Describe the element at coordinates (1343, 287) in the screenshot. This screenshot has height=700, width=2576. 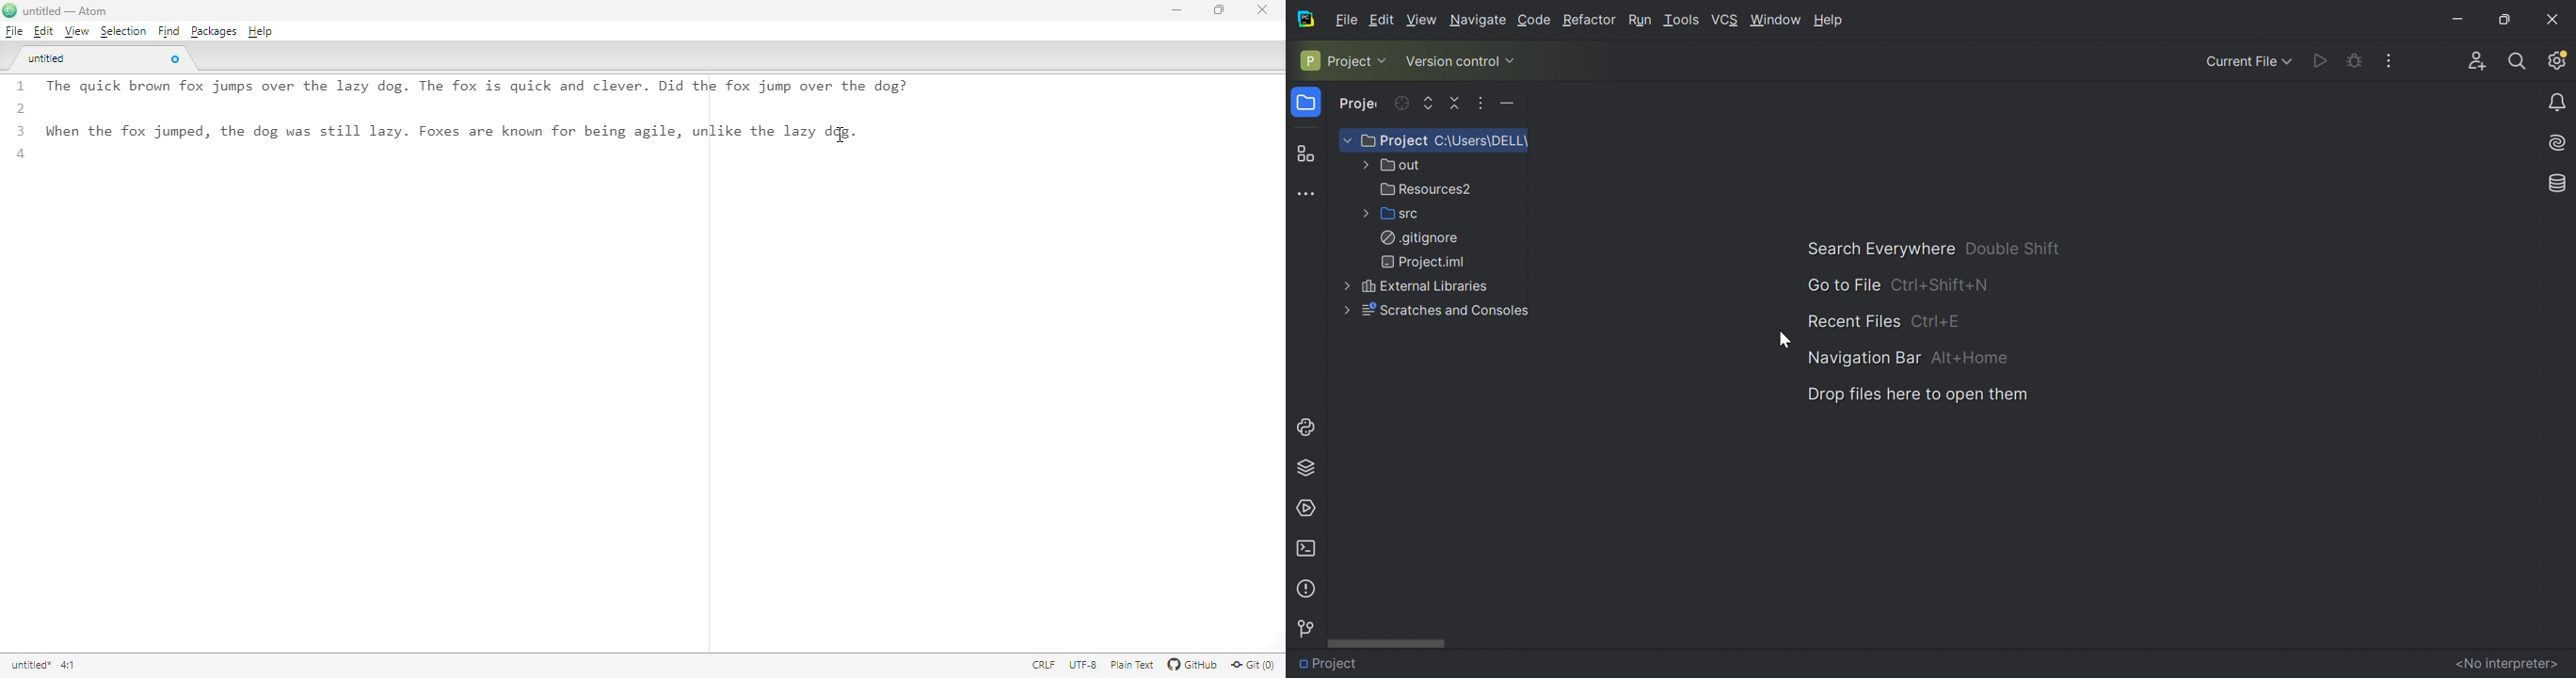
I see `More` at that location.